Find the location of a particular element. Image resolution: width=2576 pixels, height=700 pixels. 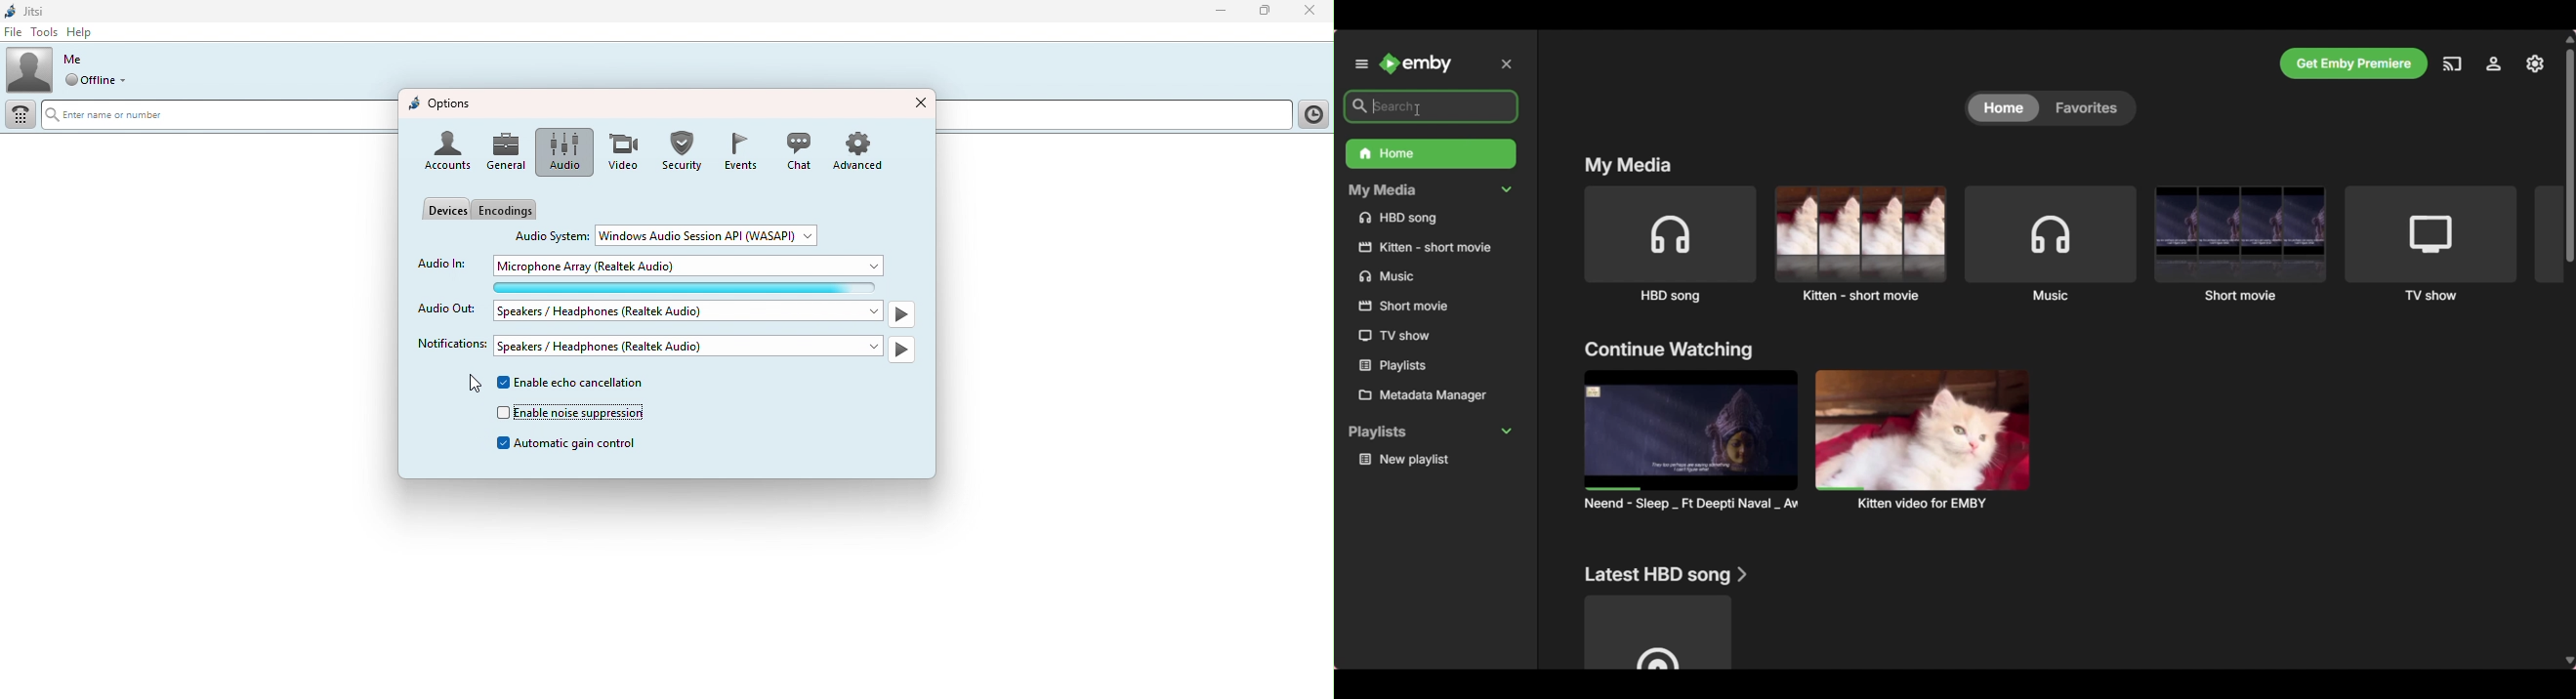

Music is located at coordinates (2052, 243).